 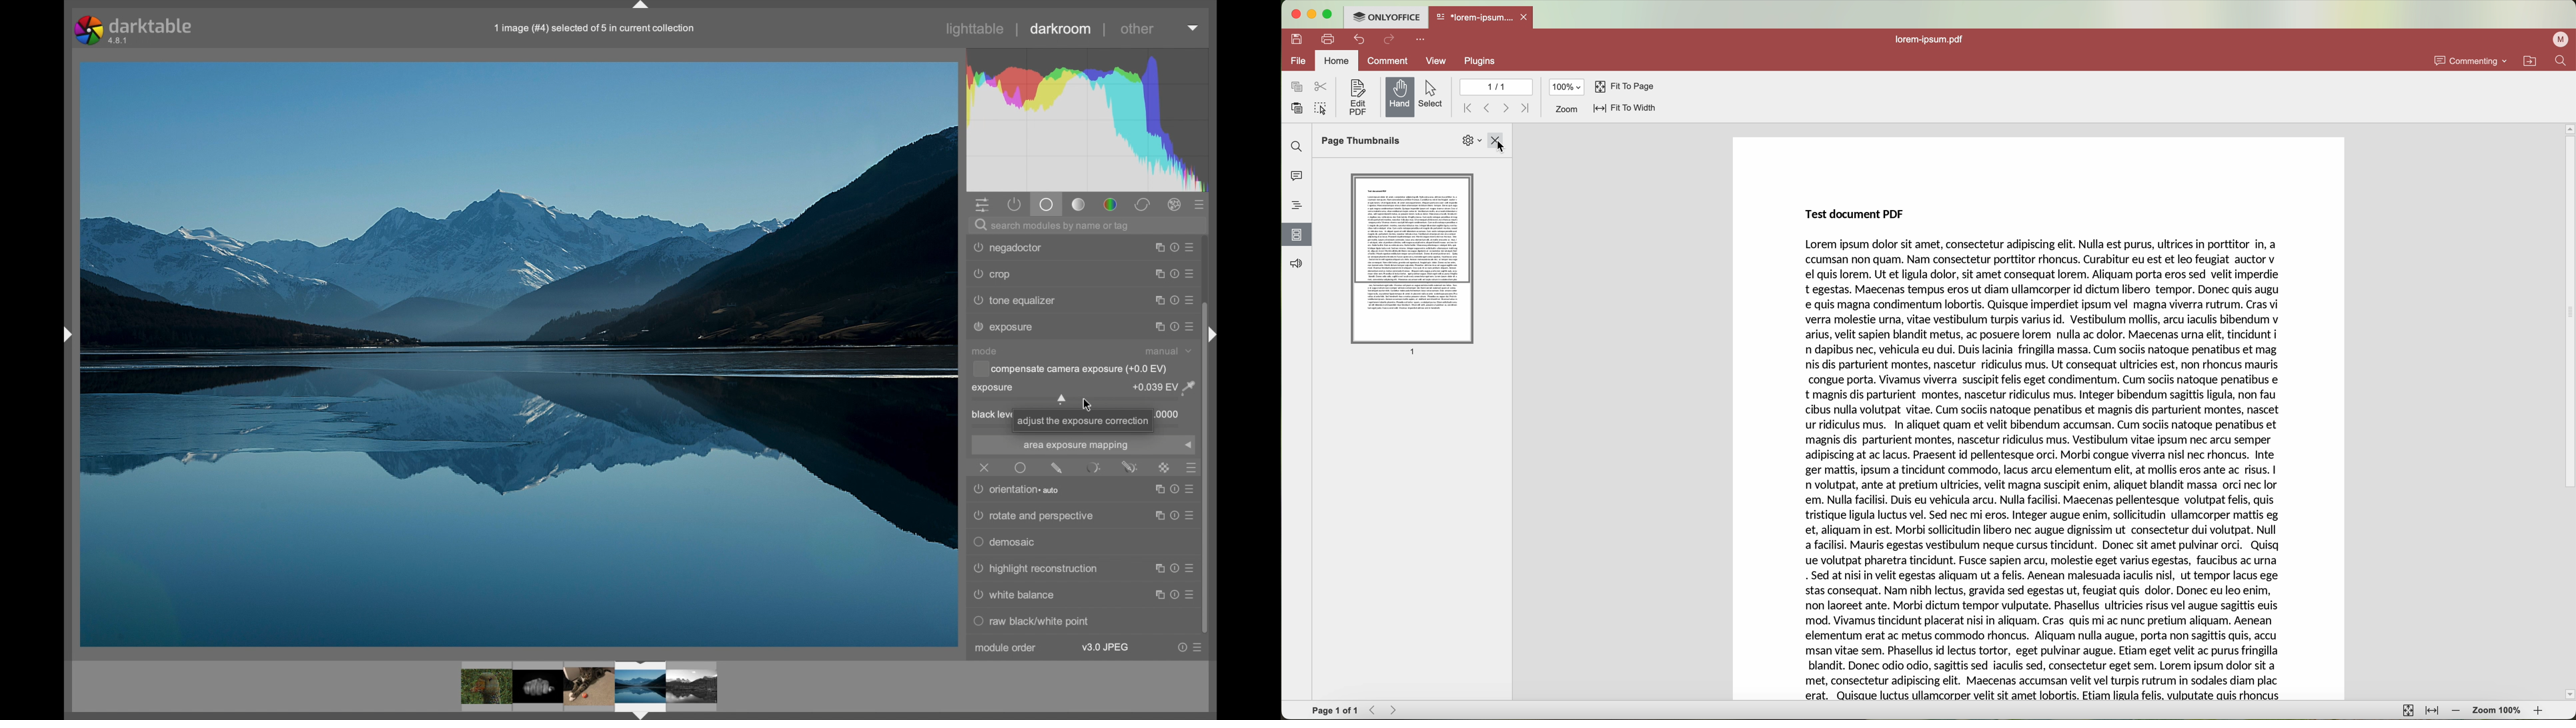 I want to click on fit to width, so click(x=2434, y=711).